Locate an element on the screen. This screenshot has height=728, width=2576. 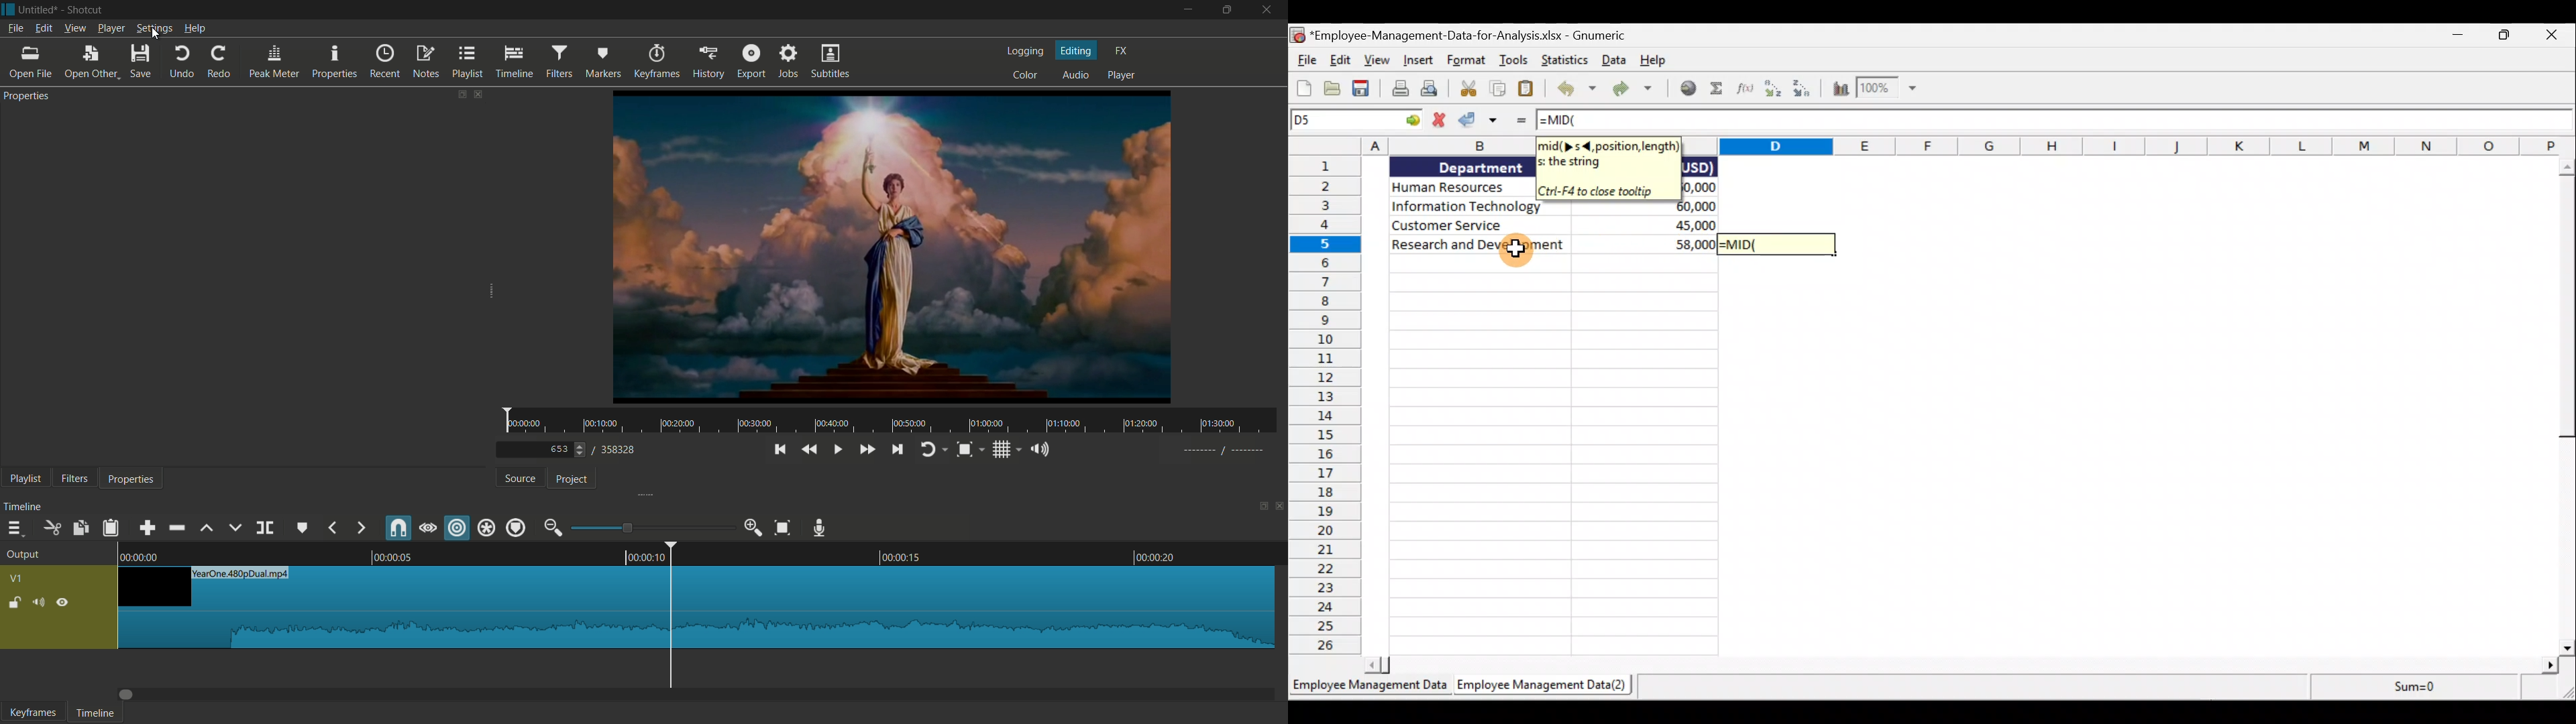
ripple markers is located at coordinates (517, 528).